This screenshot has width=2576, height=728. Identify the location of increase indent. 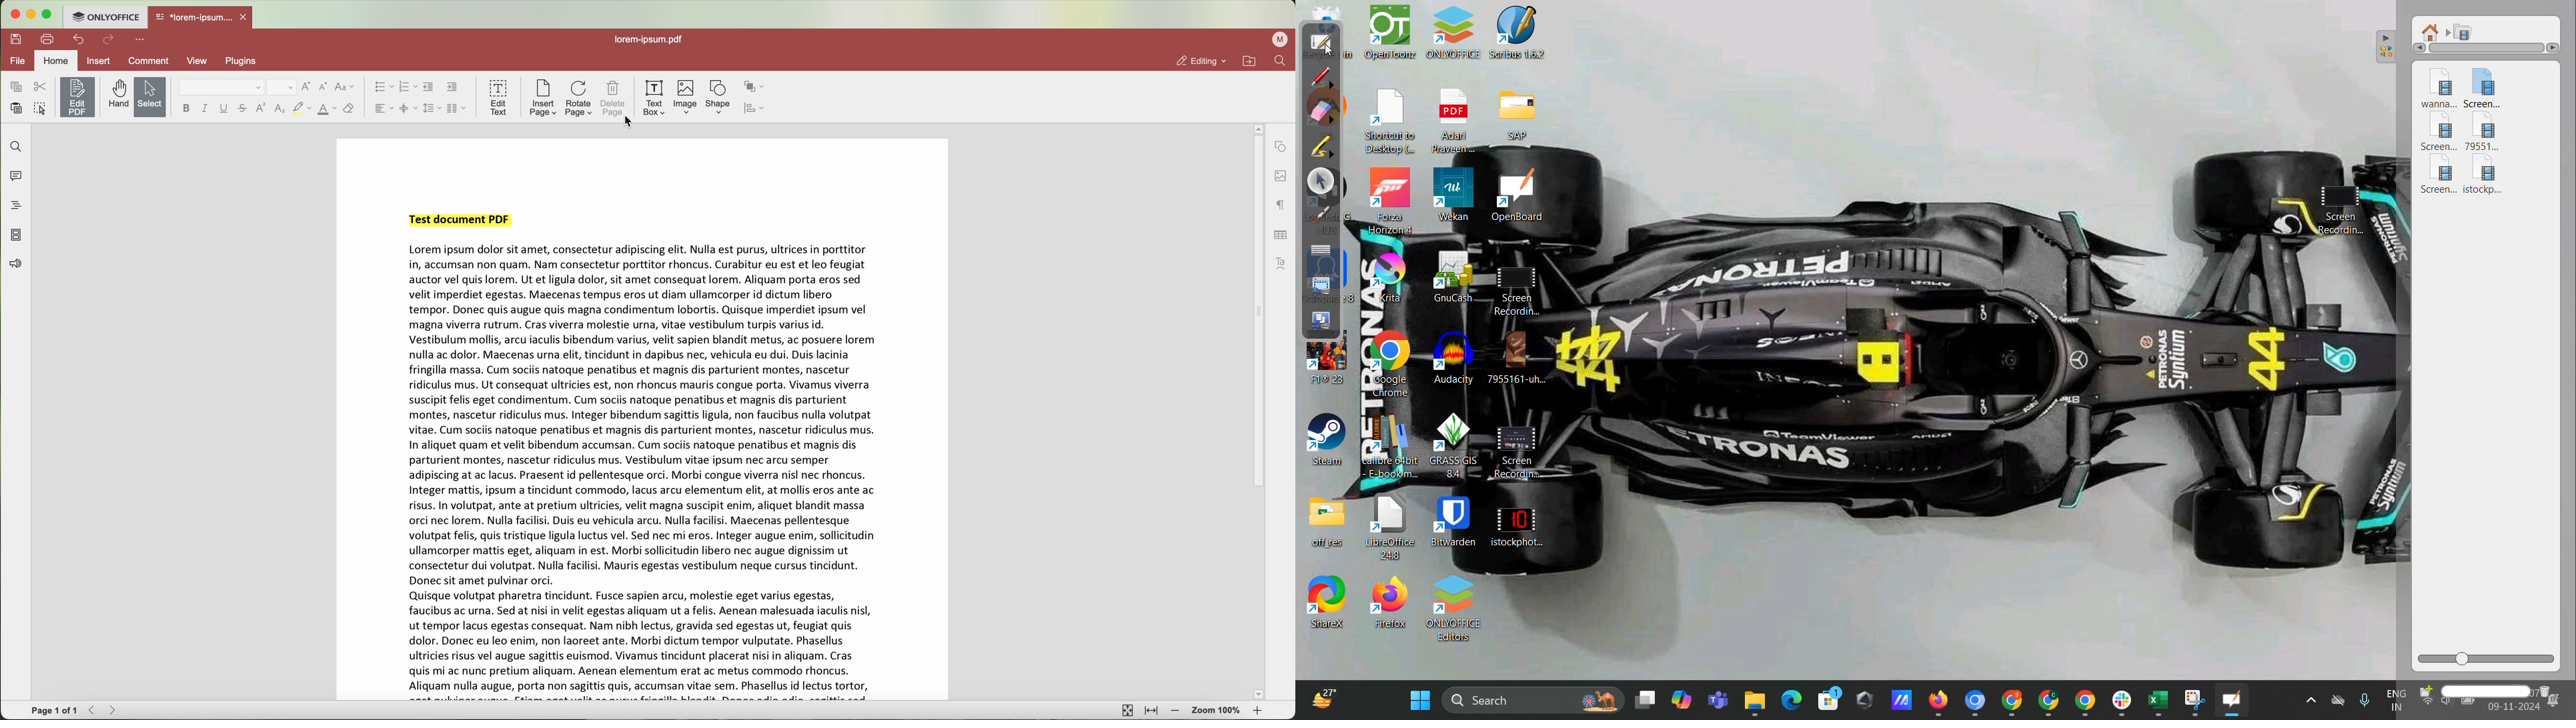
(452, 87).